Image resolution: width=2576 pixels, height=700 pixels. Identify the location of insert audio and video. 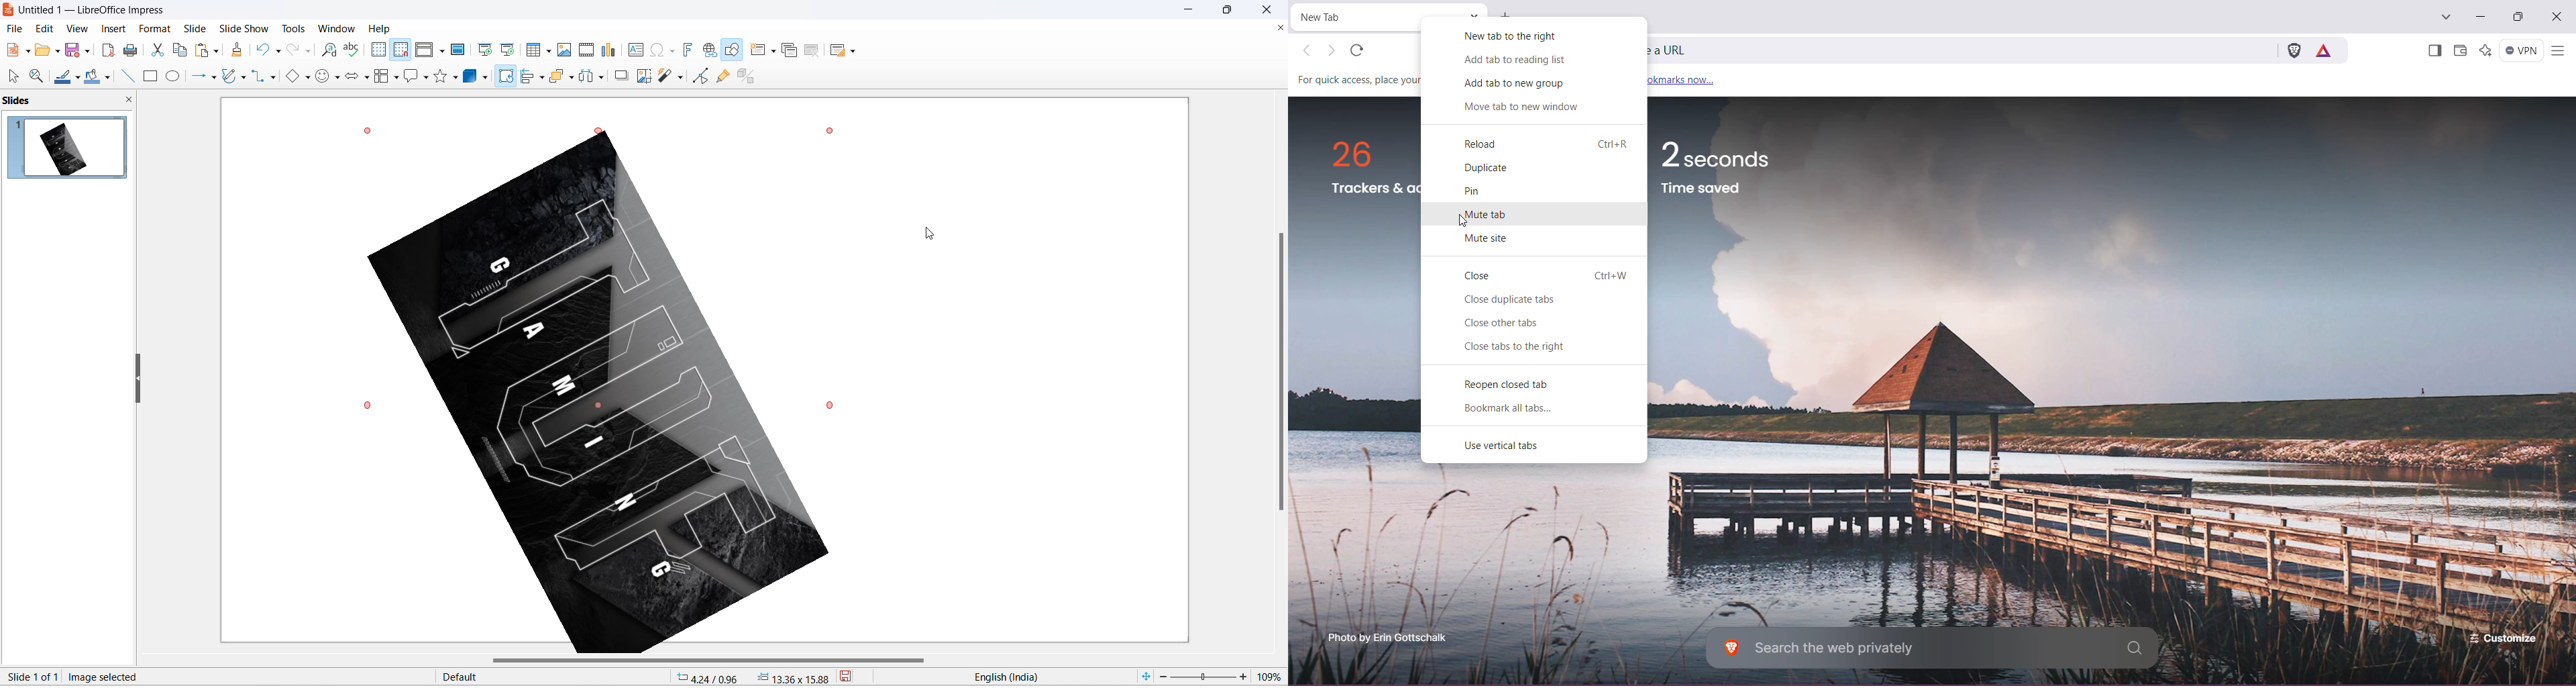
(585, 50).